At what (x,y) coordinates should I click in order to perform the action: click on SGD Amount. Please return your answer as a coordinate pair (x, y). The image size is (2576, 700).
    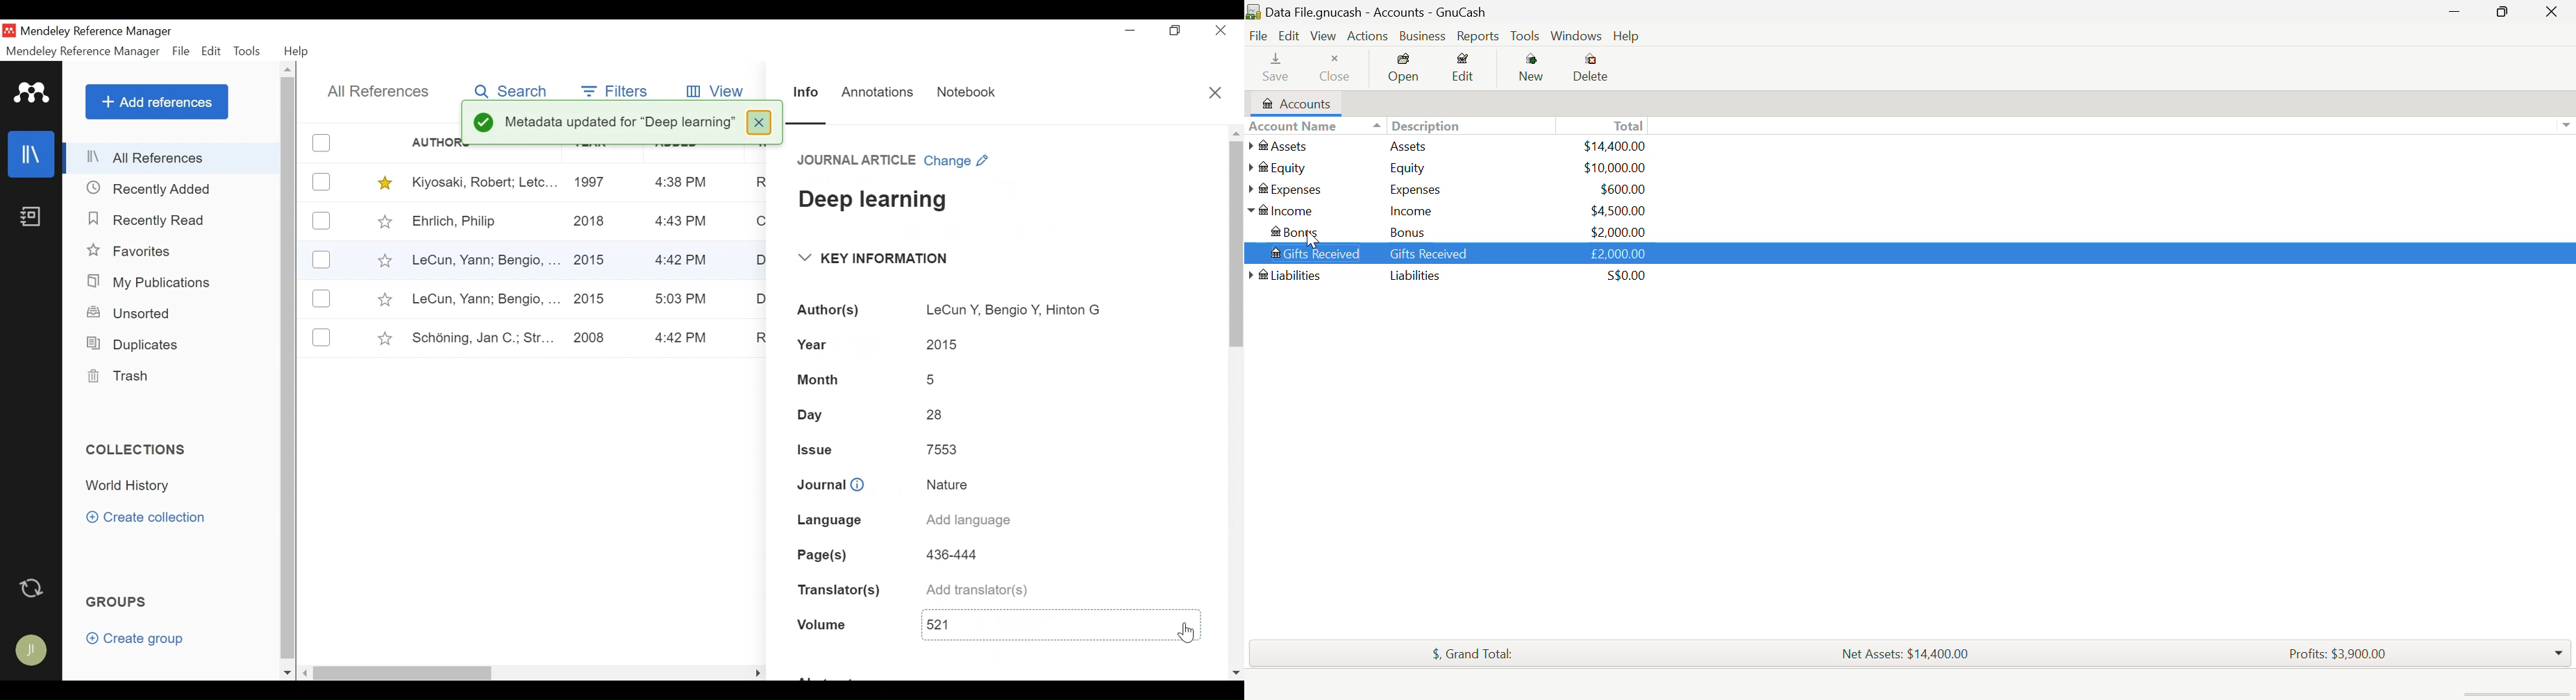
    Looking at the image, I should click on (1624, 276).